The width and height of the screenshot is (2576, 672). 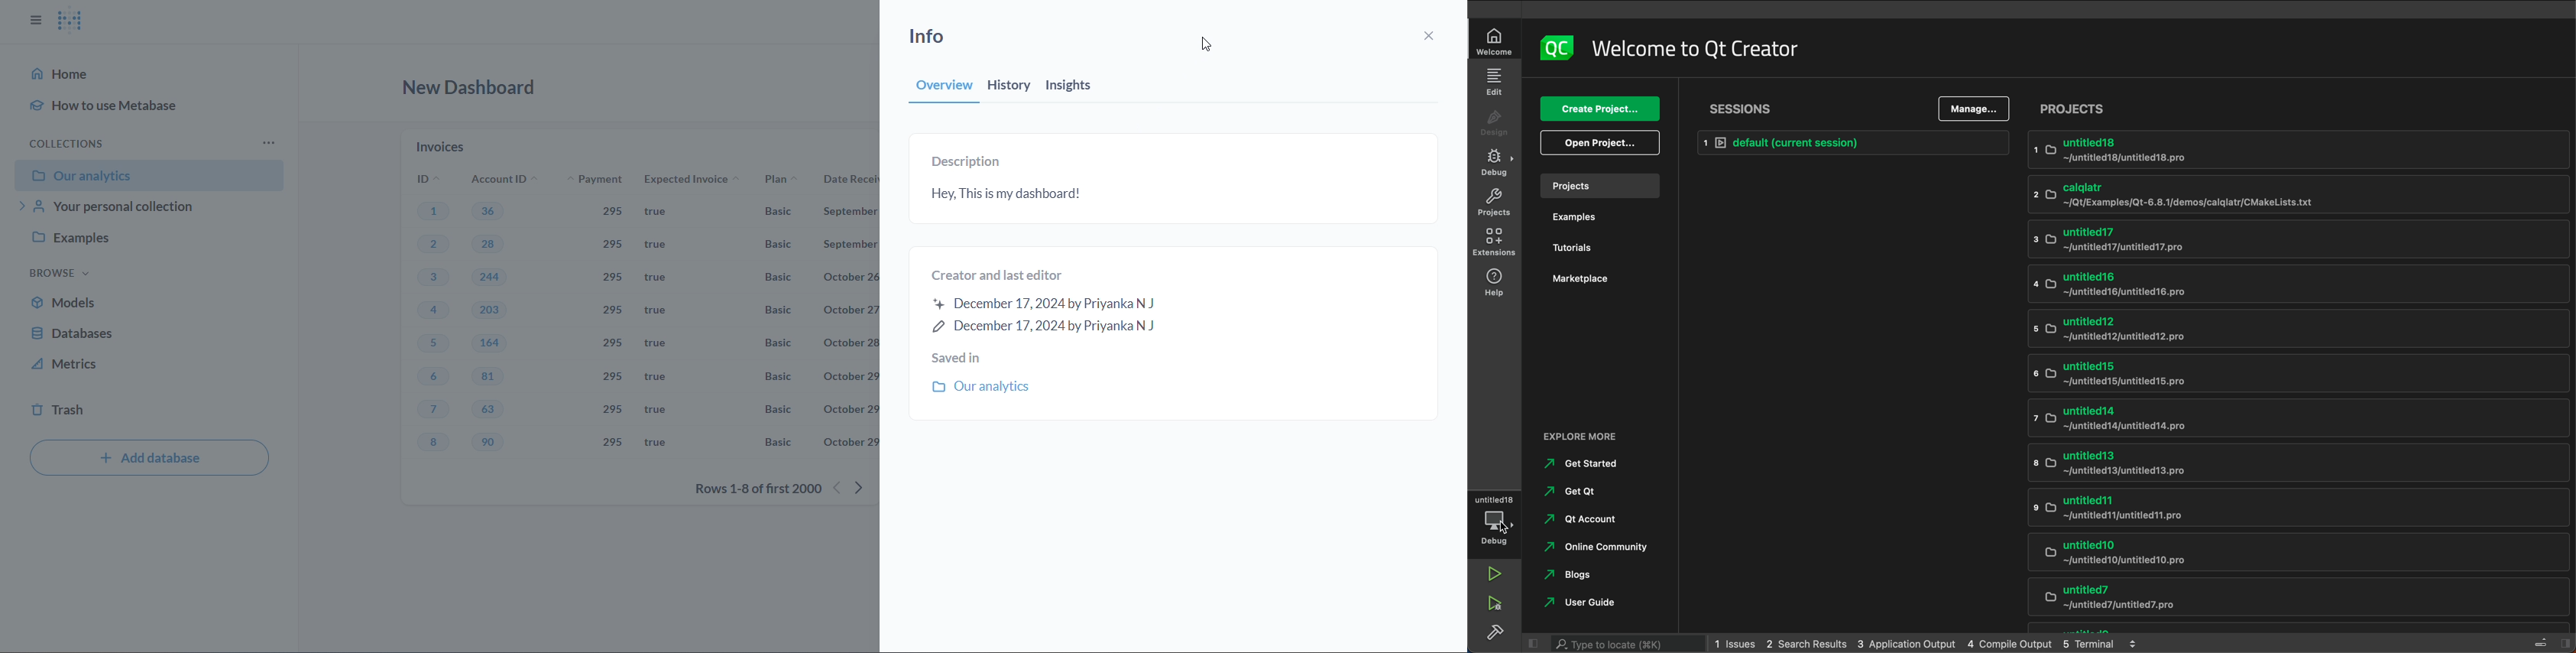 I want to click on September, so click(x=851, y=213).